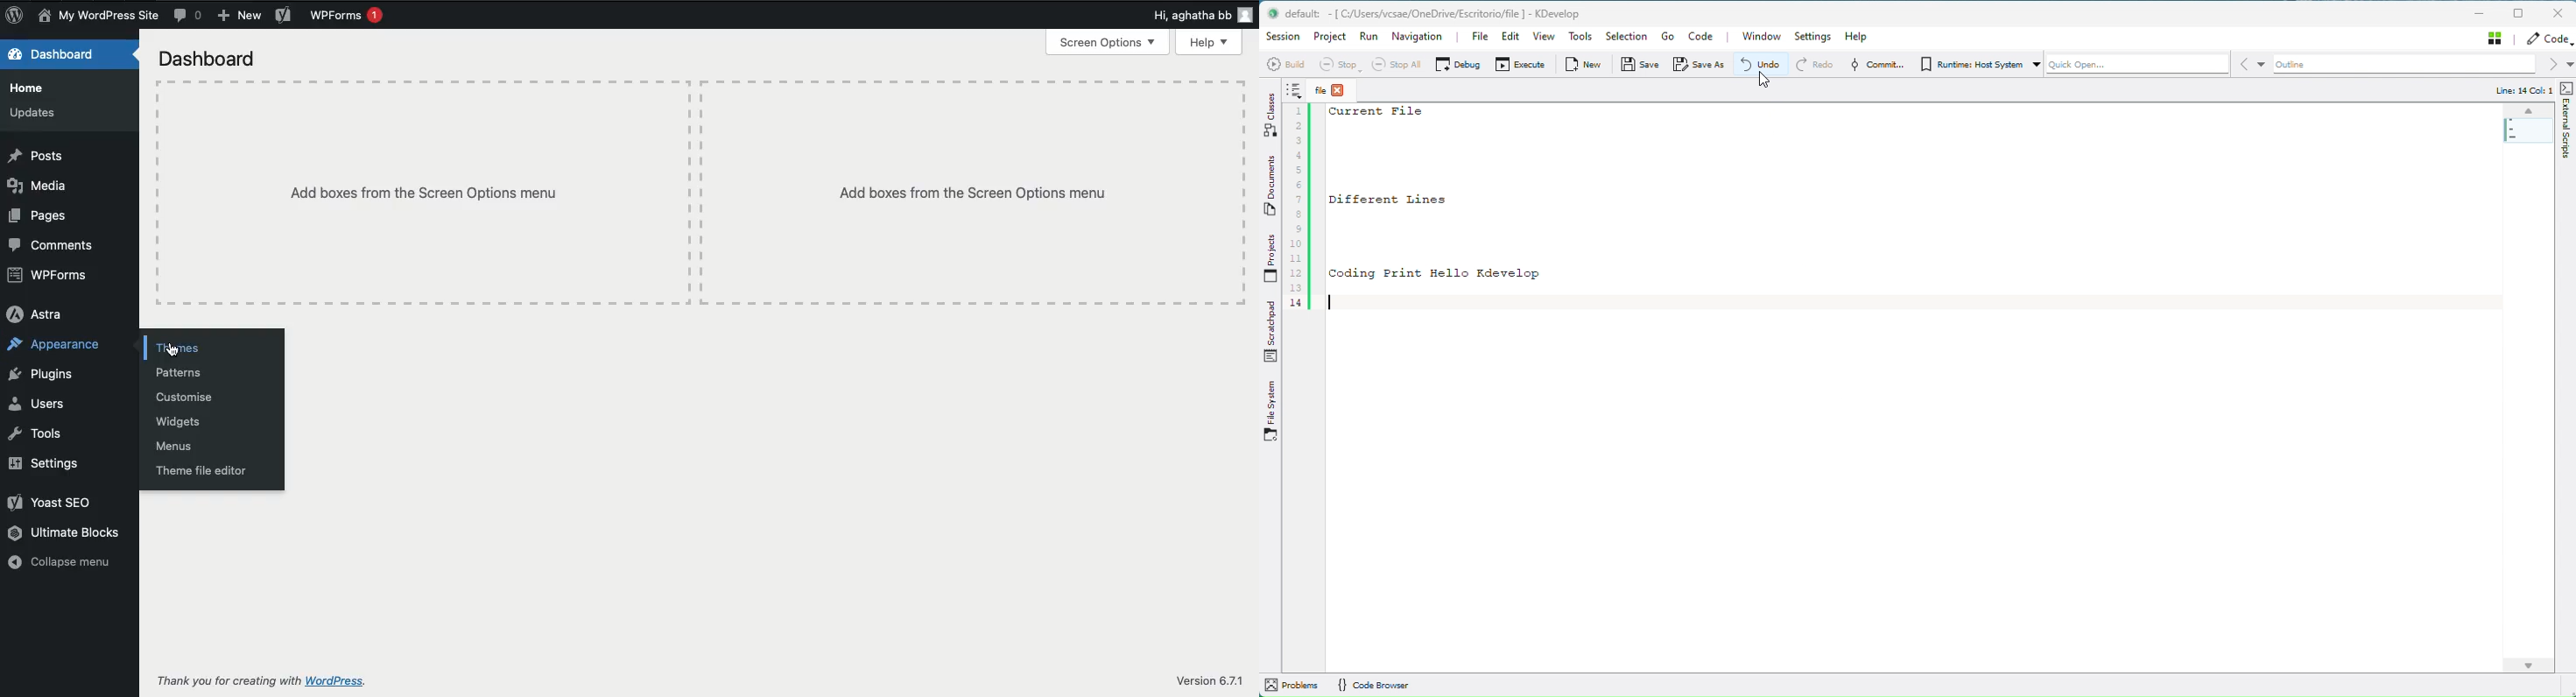 The height and width of the screenshot is (700, 2576). Describe the element at coordinates (36, 156) in the screenshot. I see `Posts` at that location.